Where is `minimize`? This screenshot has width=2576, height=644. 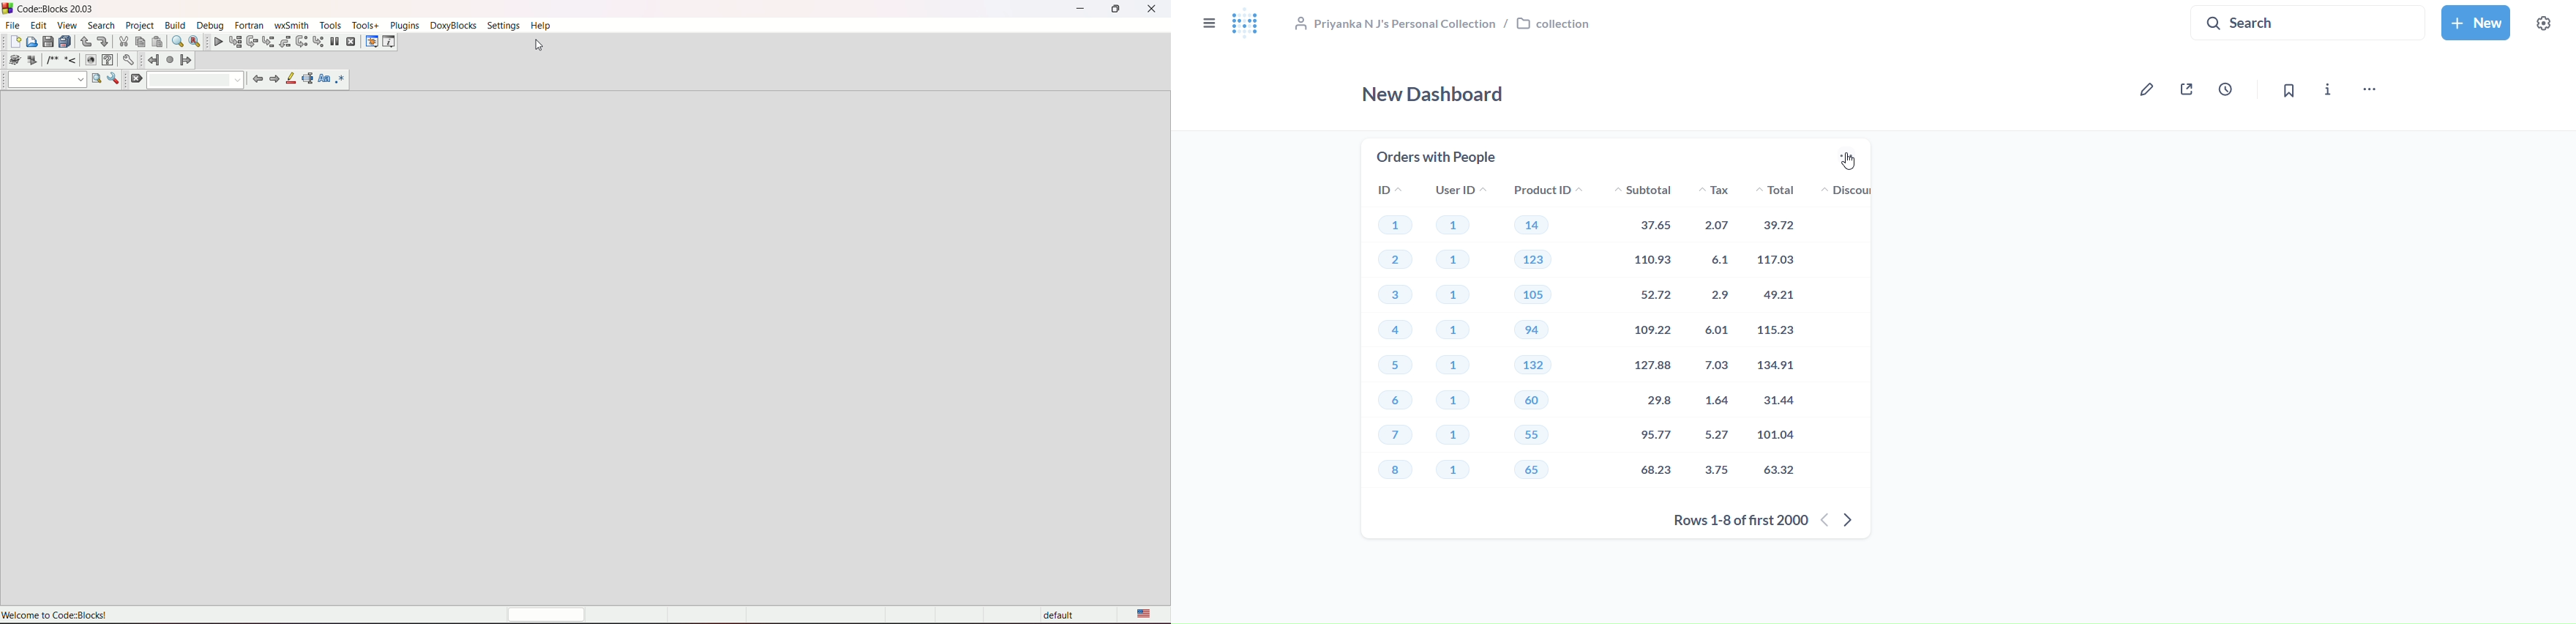
minimize is located at coordinates (1080, 8).